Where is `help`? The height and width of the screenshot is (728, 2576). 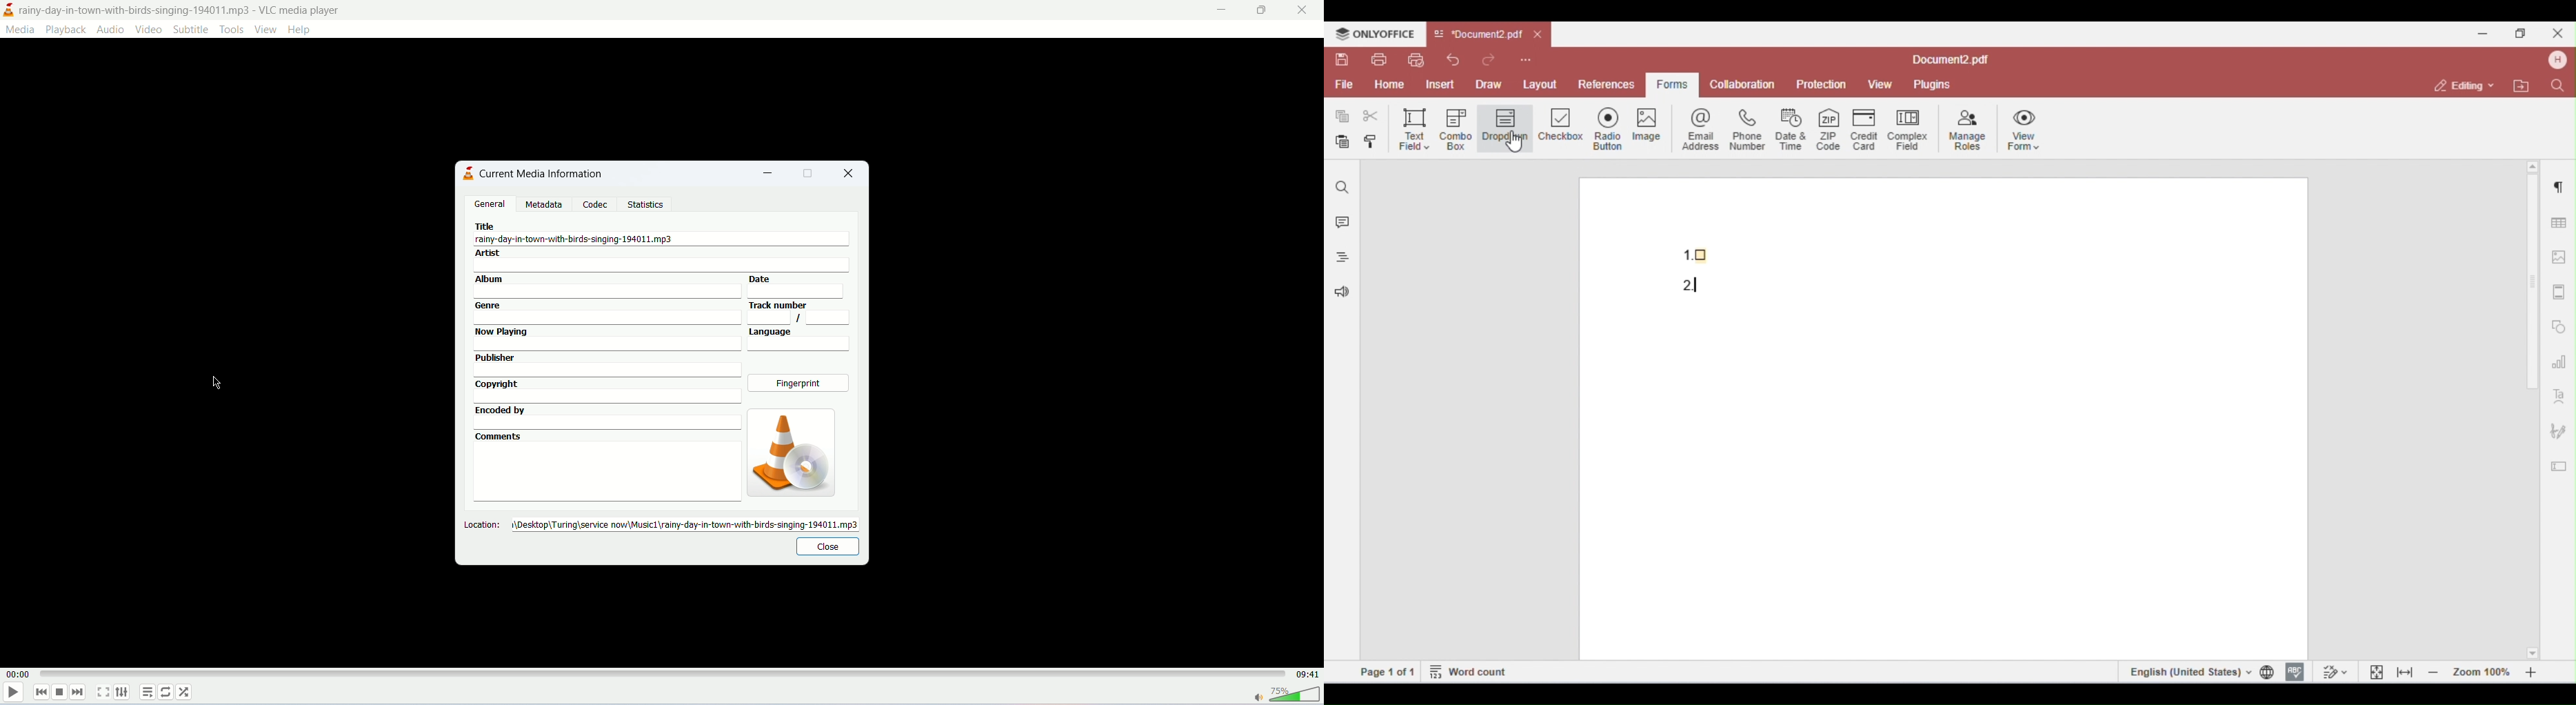
help is located at coordinates (301, 30).